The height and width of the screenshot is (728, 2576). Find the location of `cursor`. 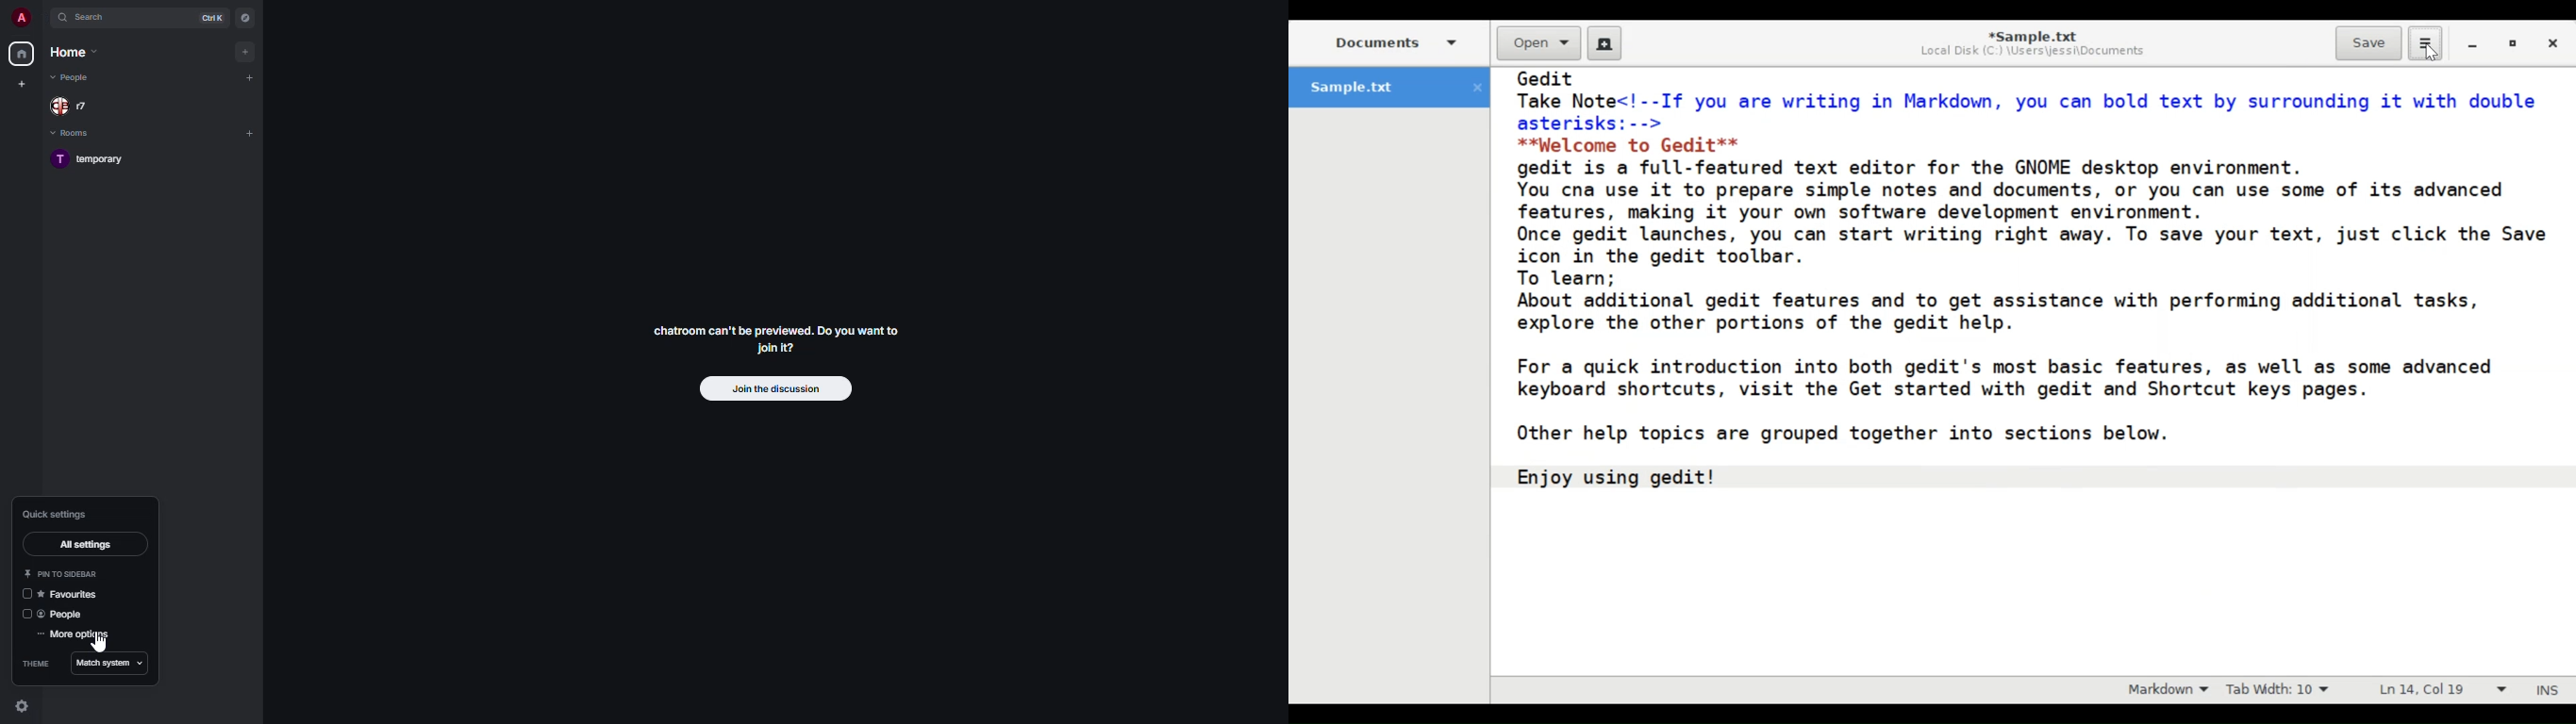

cursor is located at coordinates (100, 648).